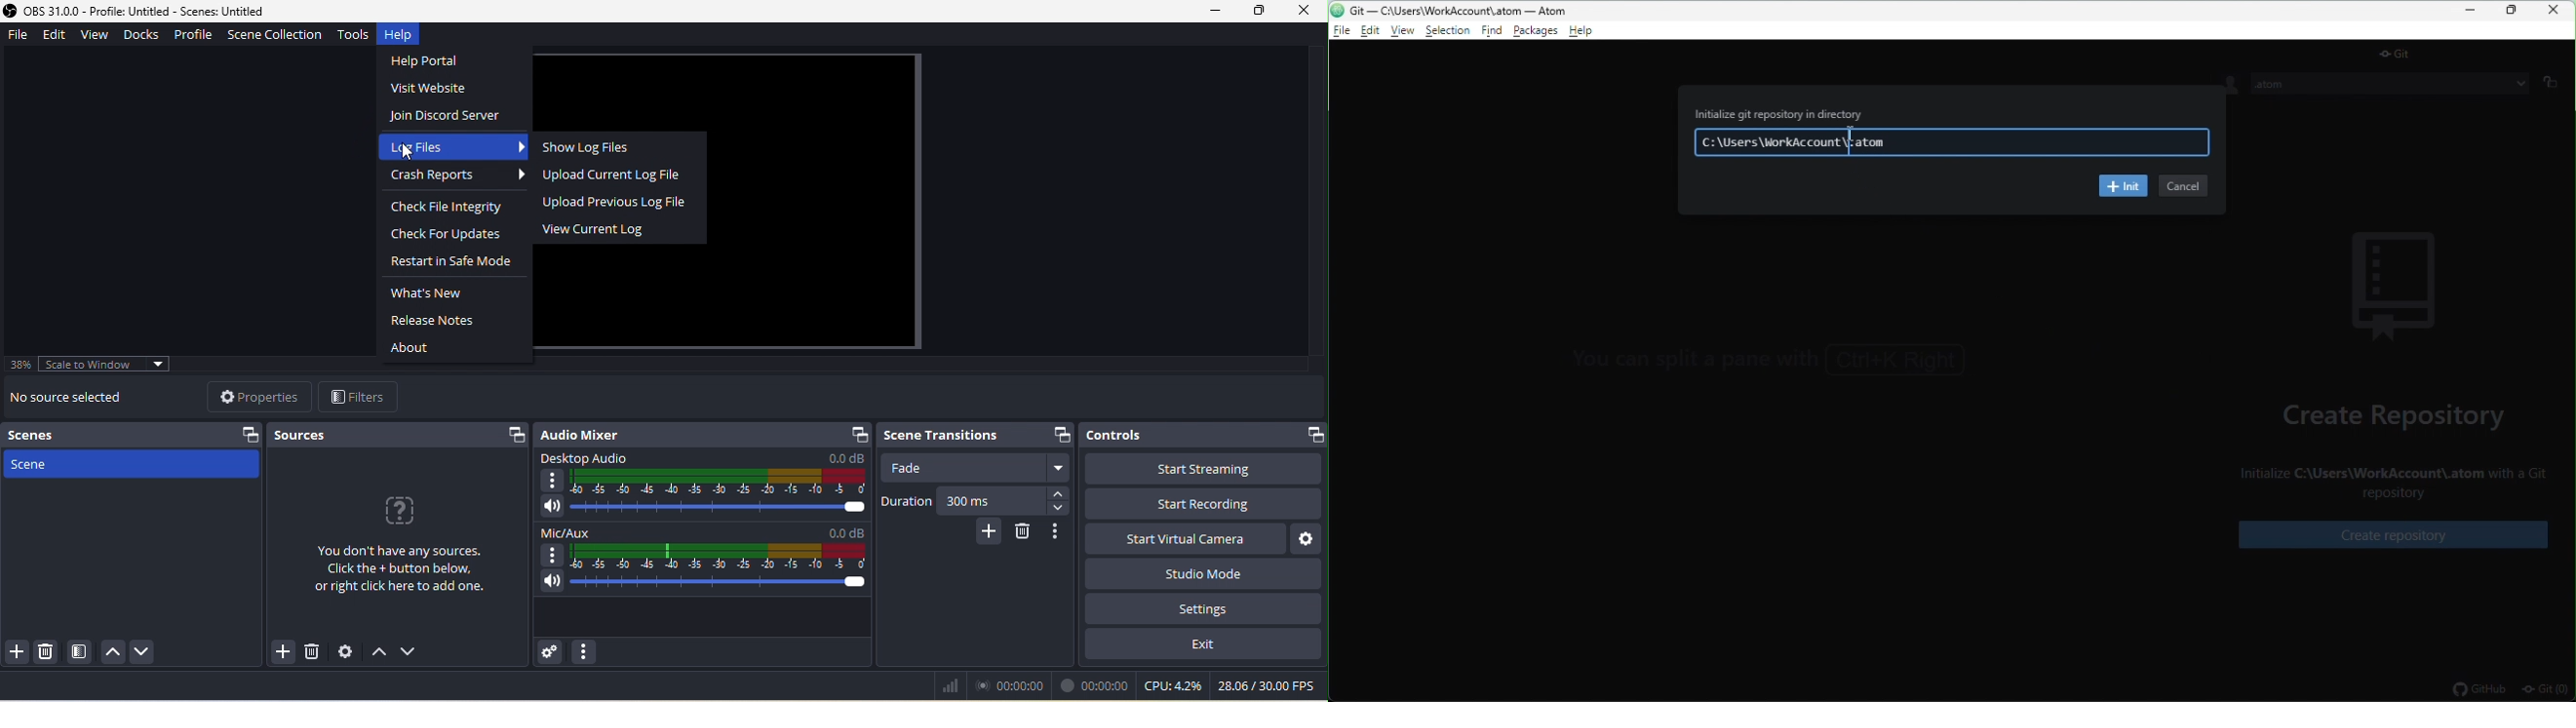 This screenshot has height=728, width=2576. I want to click on release notes, so click(436, 321).